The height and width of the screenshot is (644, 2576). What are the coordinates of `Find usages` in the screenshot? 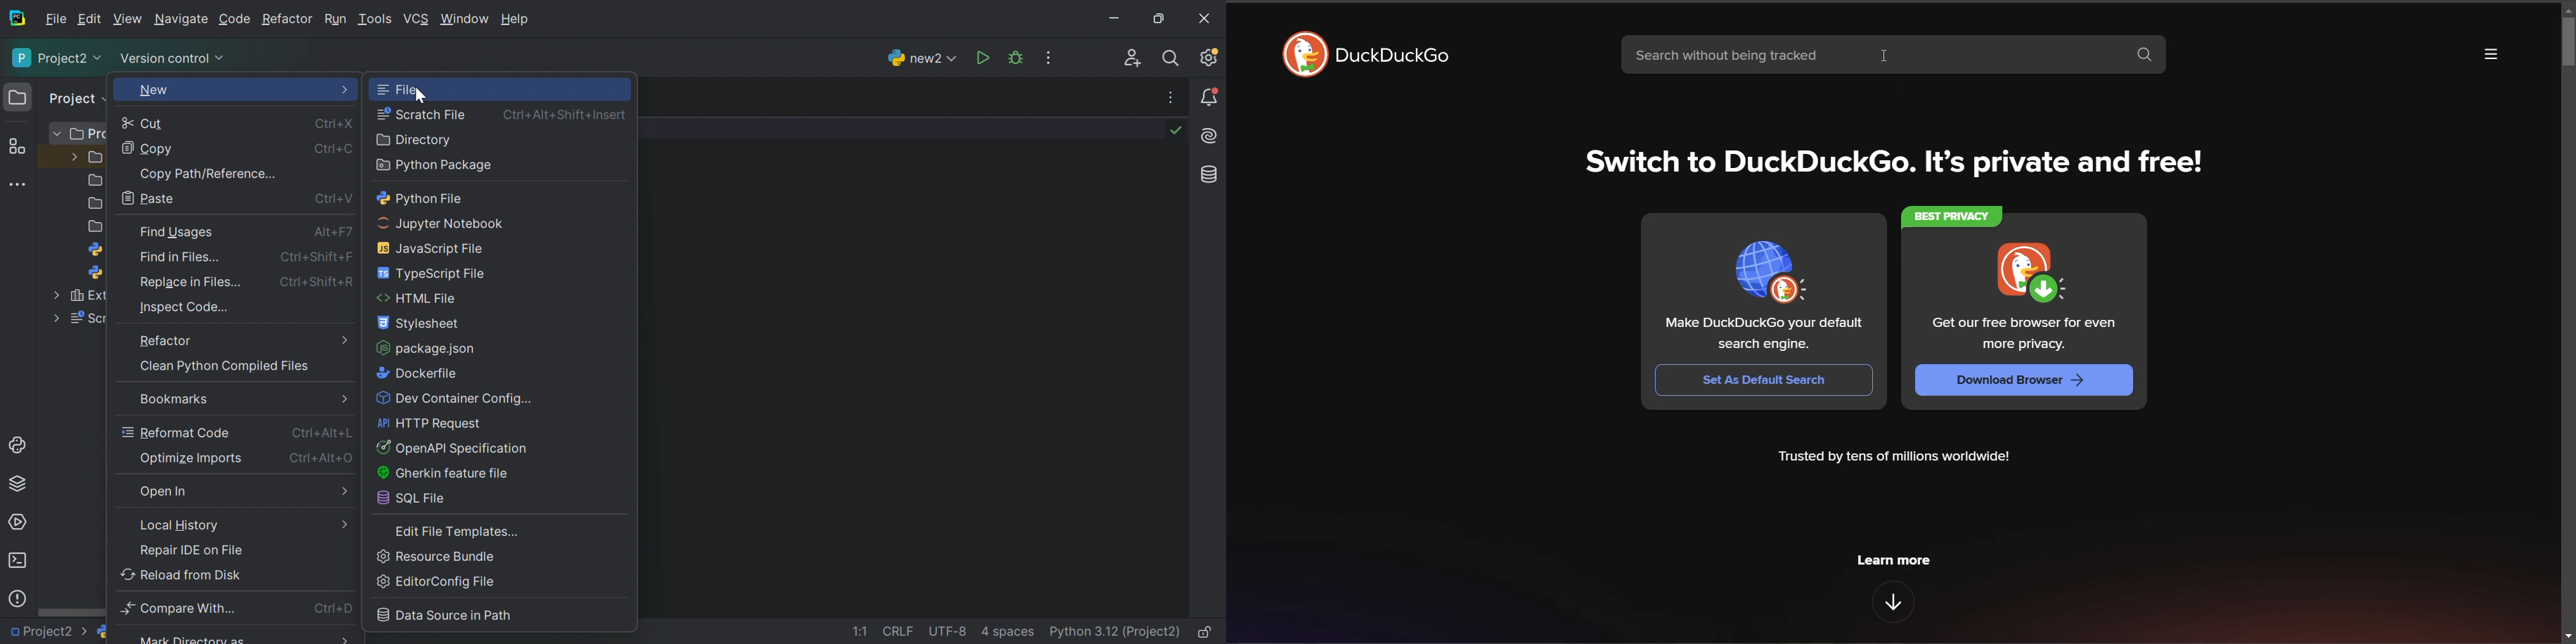 It's located at (178, 232).